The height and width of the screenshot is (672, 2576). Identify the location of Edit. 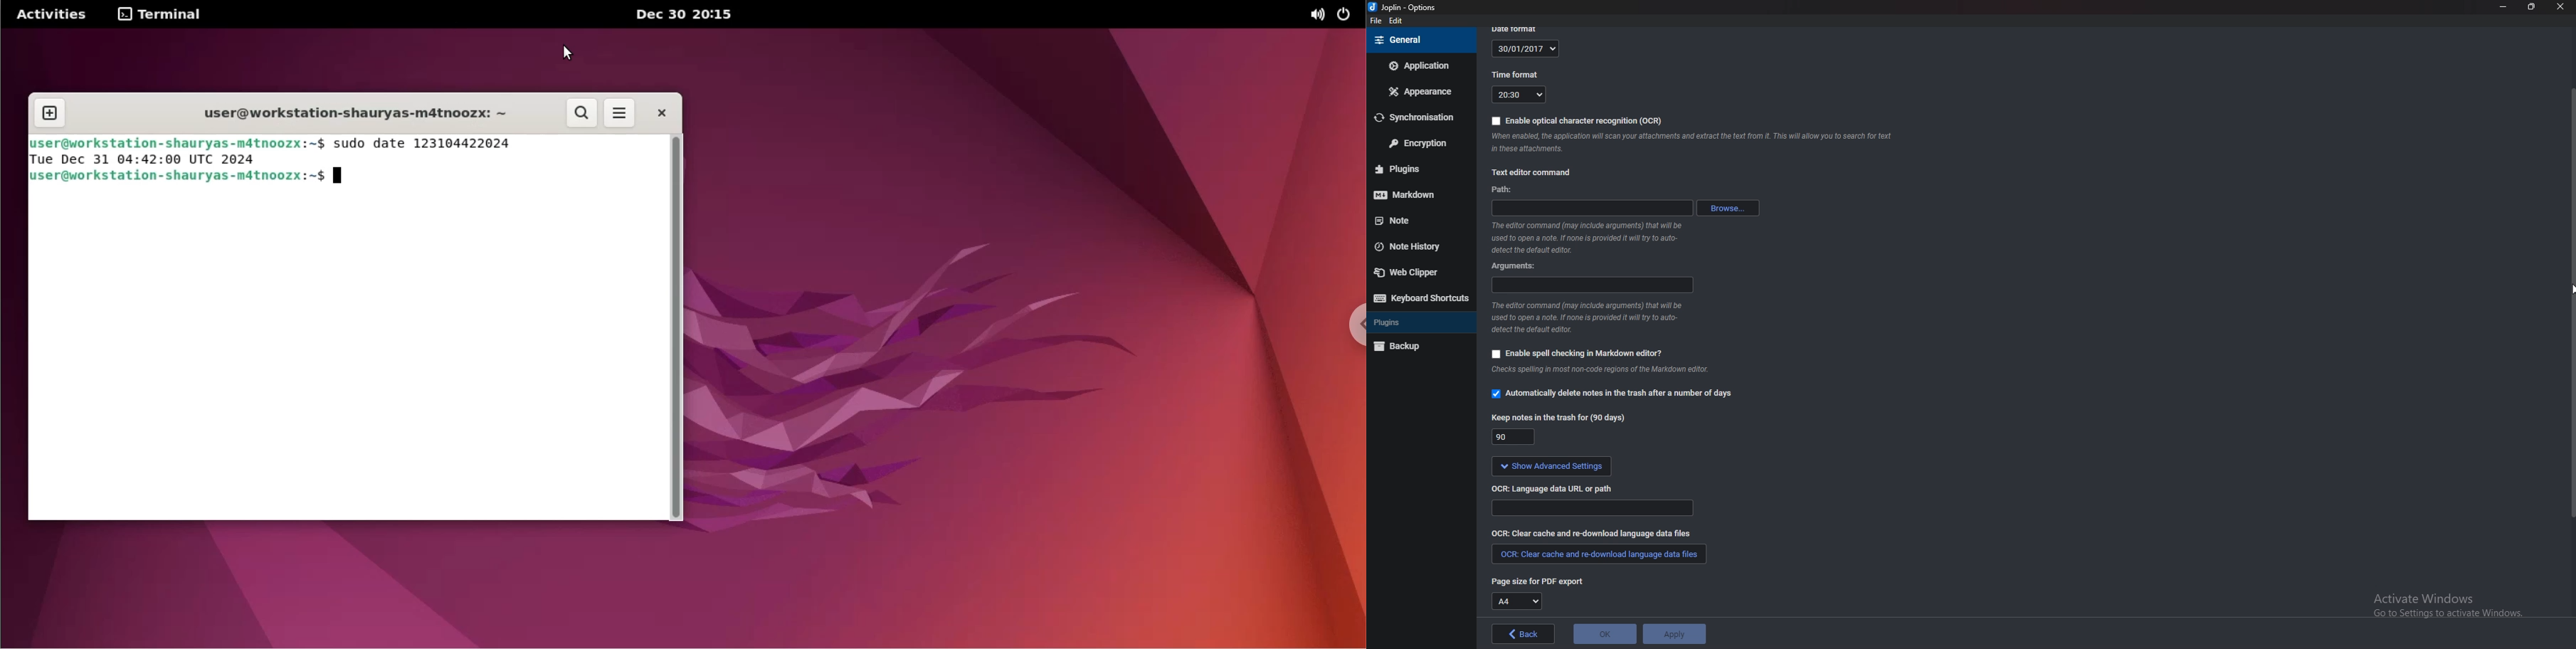
(1396, 21).